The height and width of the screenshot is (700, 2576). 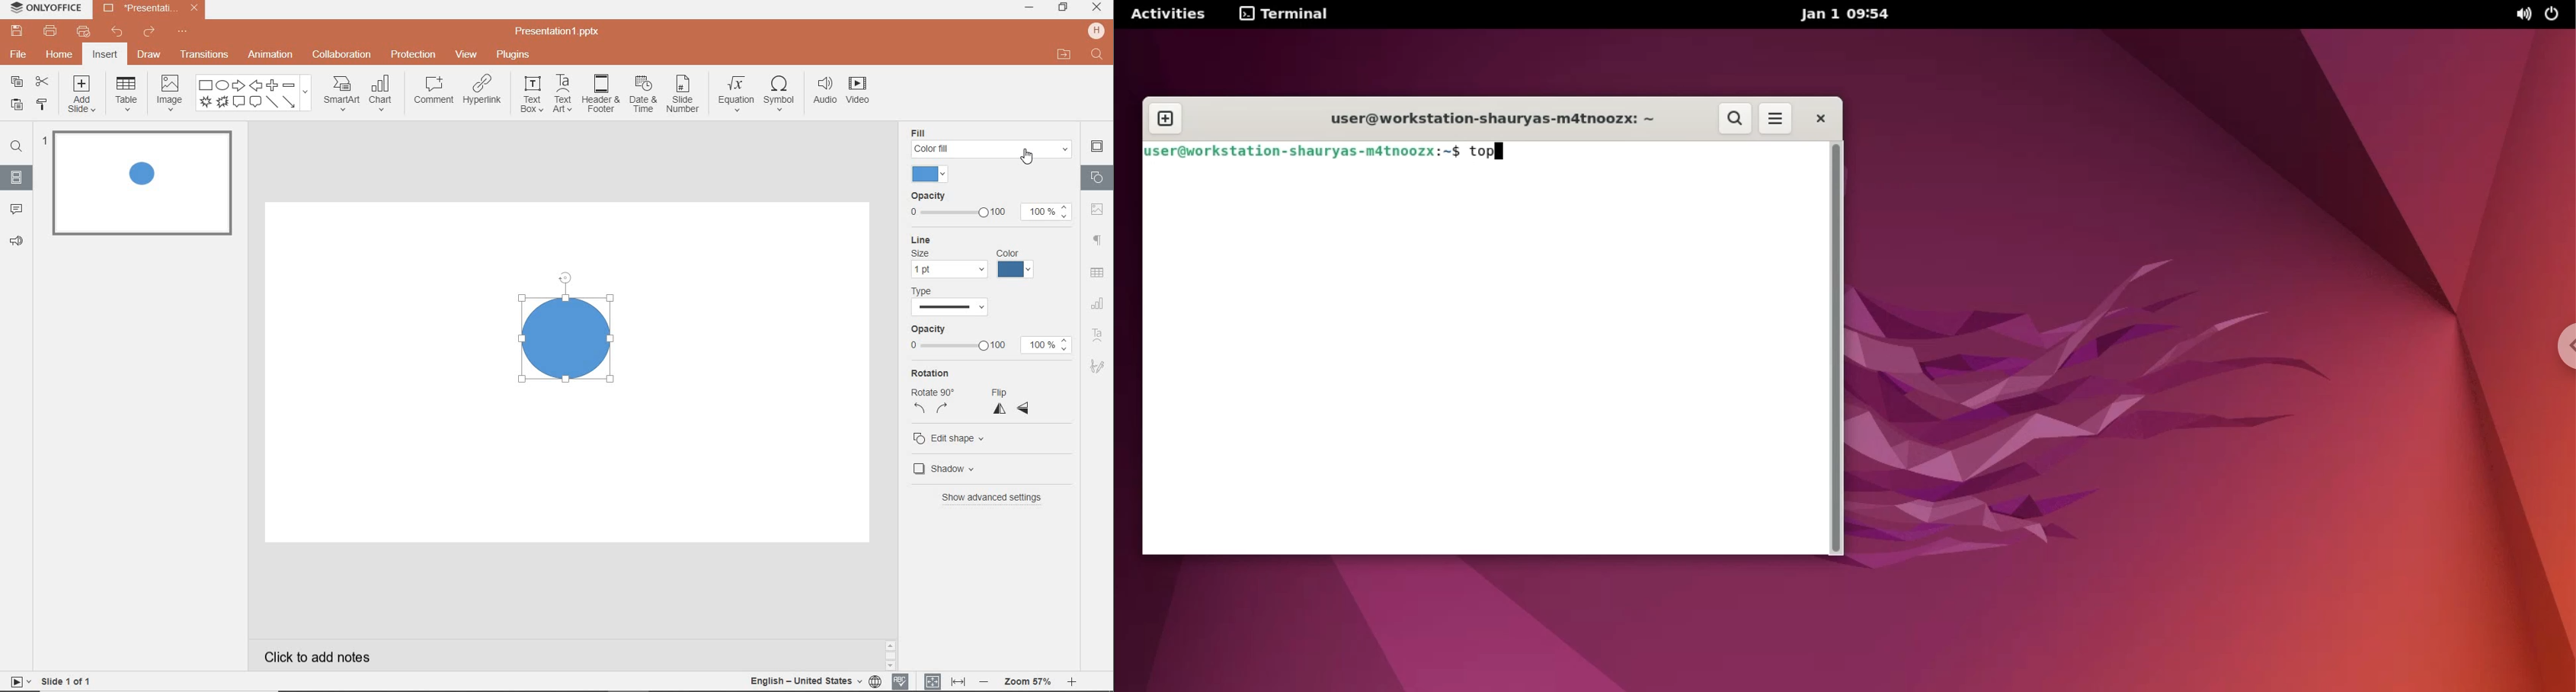 I want to click on shape, so click(x=565, y=329).